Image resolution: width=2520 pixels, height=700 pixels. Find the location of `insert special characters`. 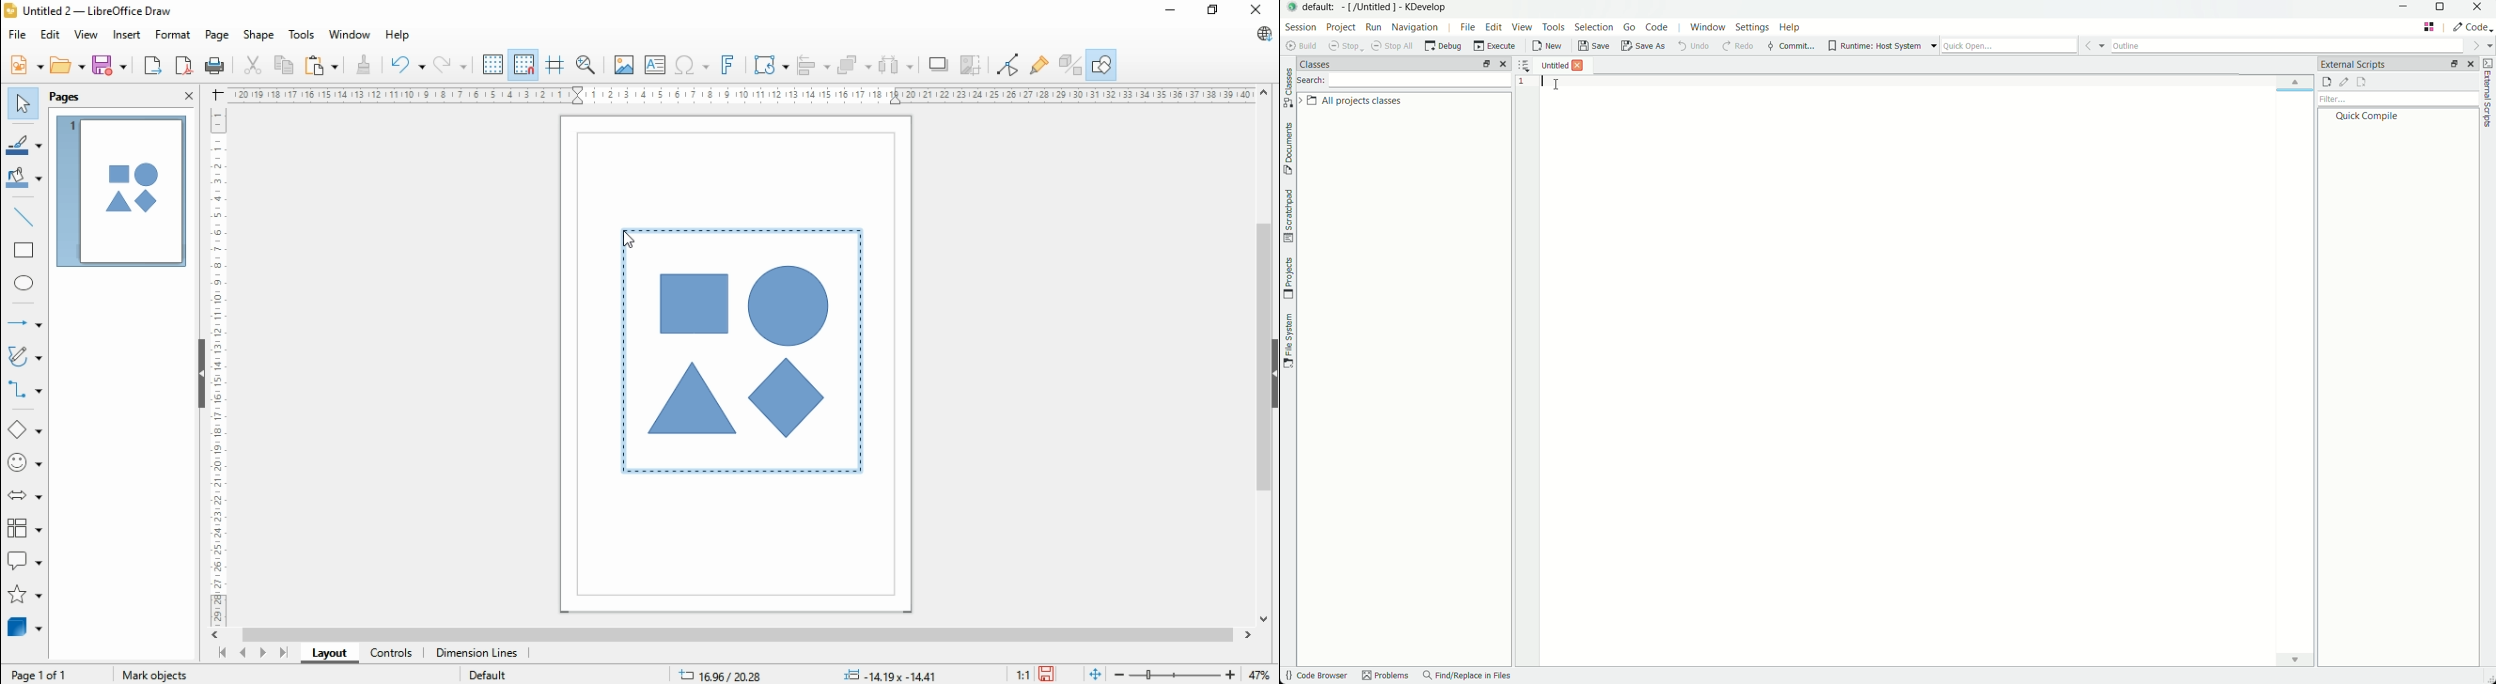

insert special characters is located at coordinates (691, 64).